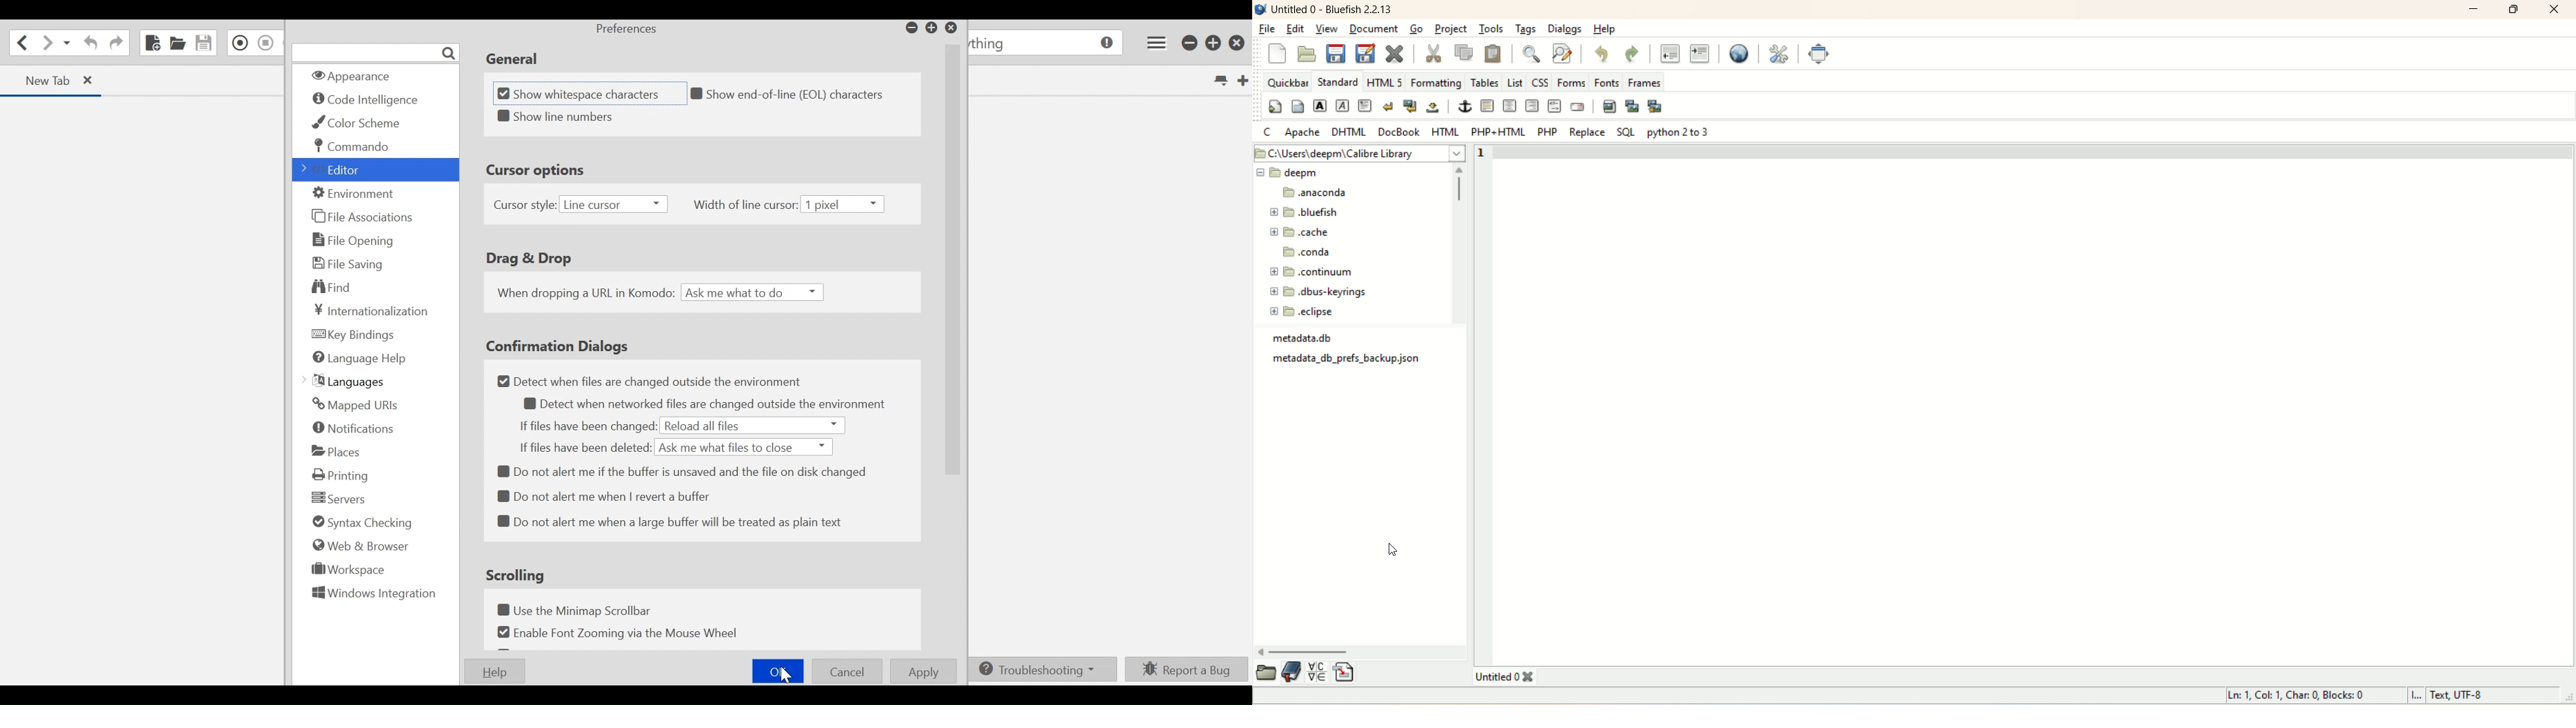  What do you see at coordinates (1464, 53) in the screenshot?
I see `copy` at bounding box center [1464, 53].